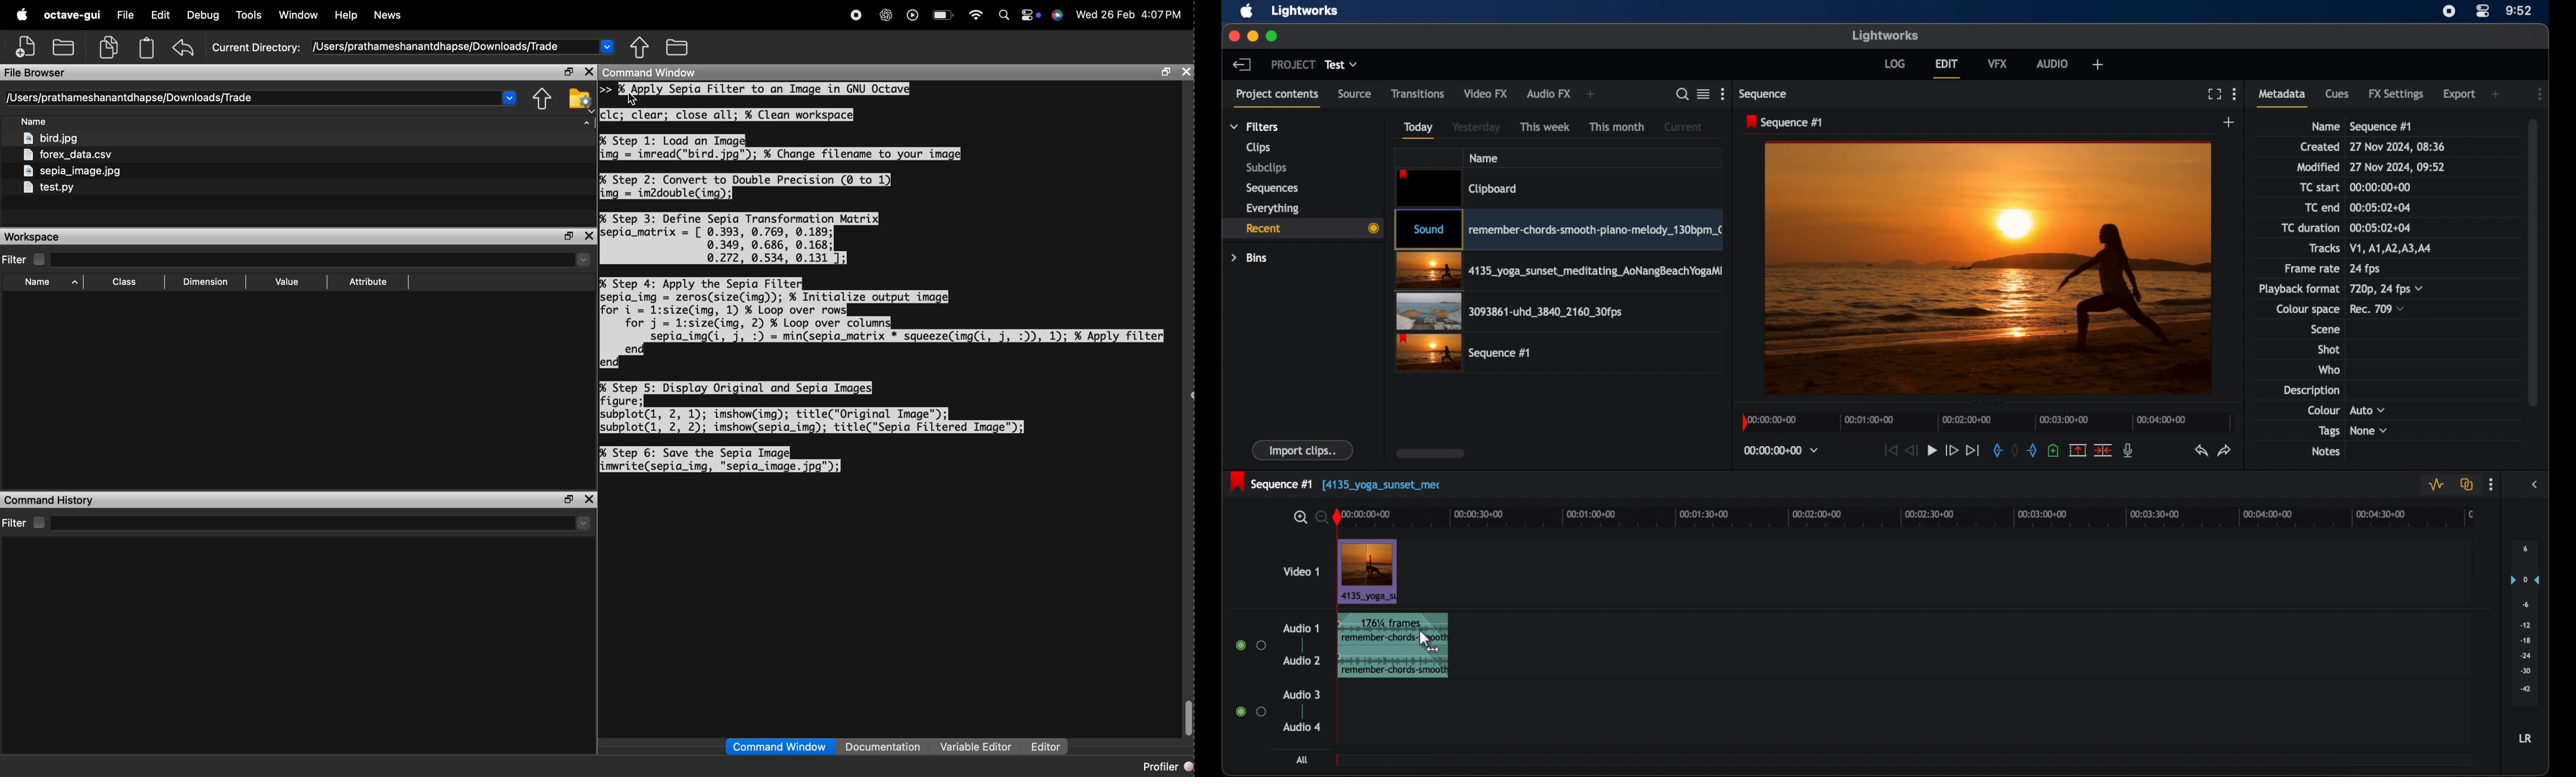 Image resolution: width=2576 pixels, height=784 pixels. I want to click on open in separate window, so click(569, 71).